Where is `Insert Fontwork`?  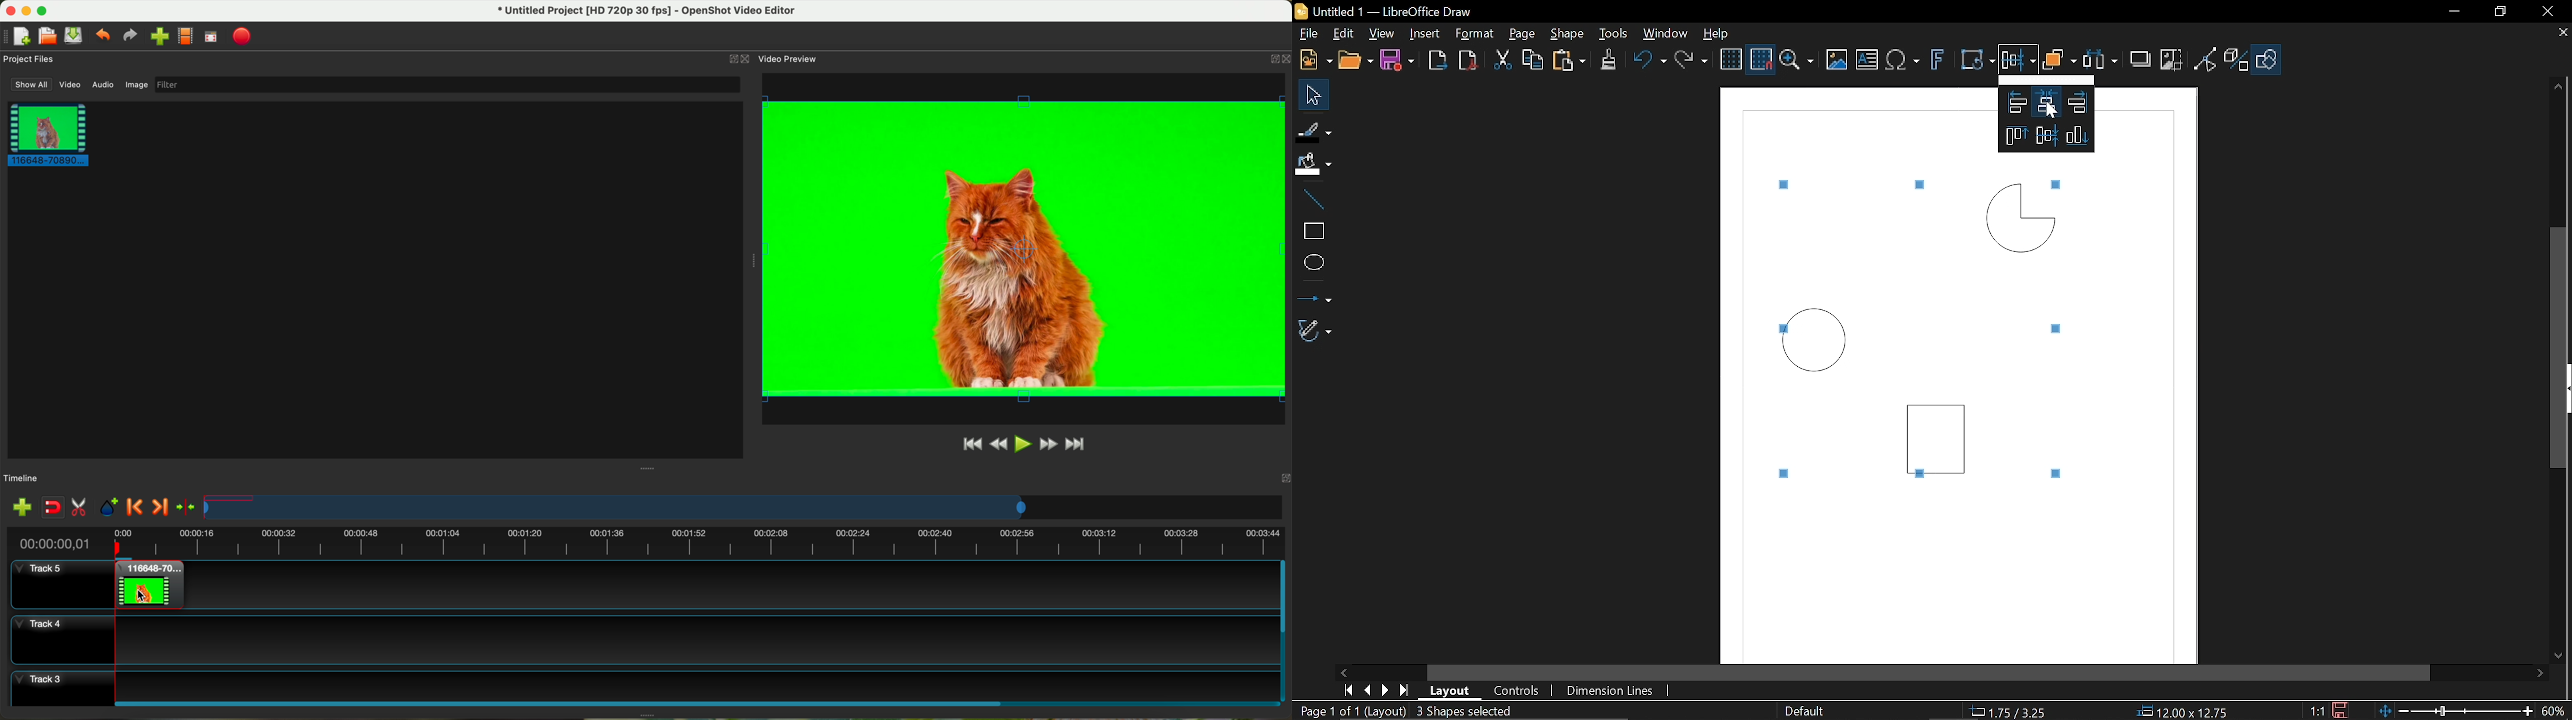 Insert Fontwork is located at coordinates (1938, 62).